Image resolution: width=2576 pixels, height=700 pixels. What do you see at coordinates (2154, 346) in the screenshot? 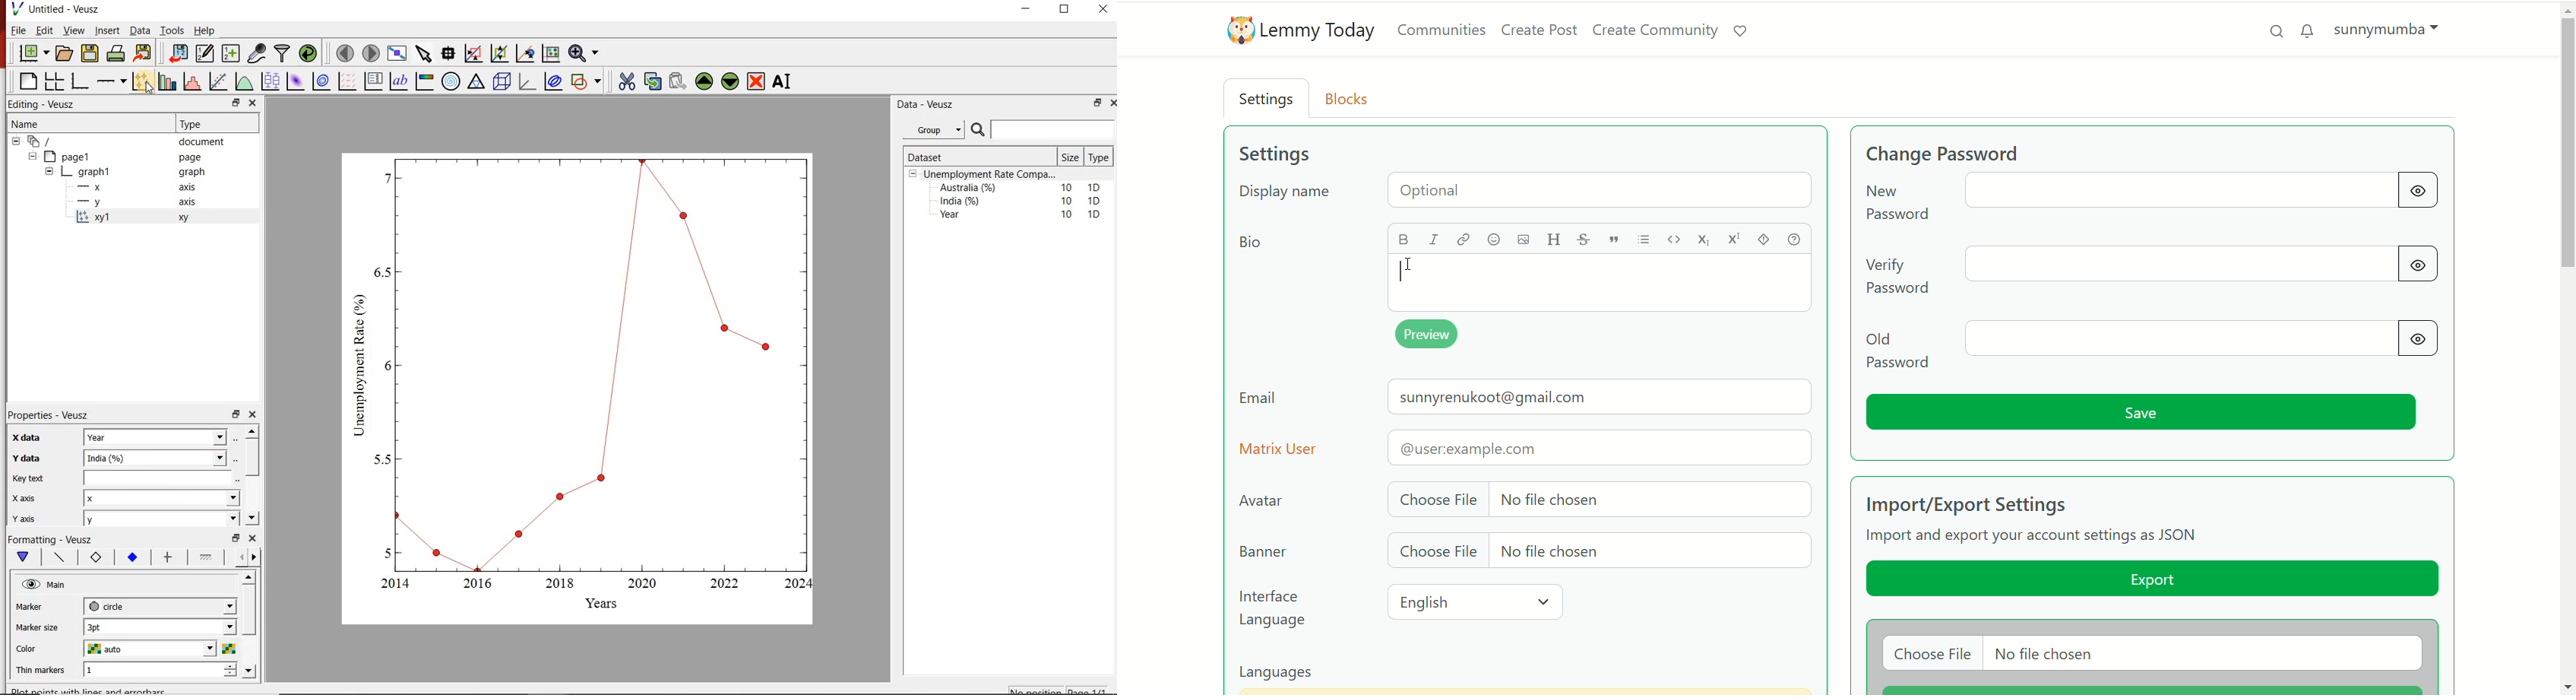
I see `old password` at bounding box center [2154, 346].